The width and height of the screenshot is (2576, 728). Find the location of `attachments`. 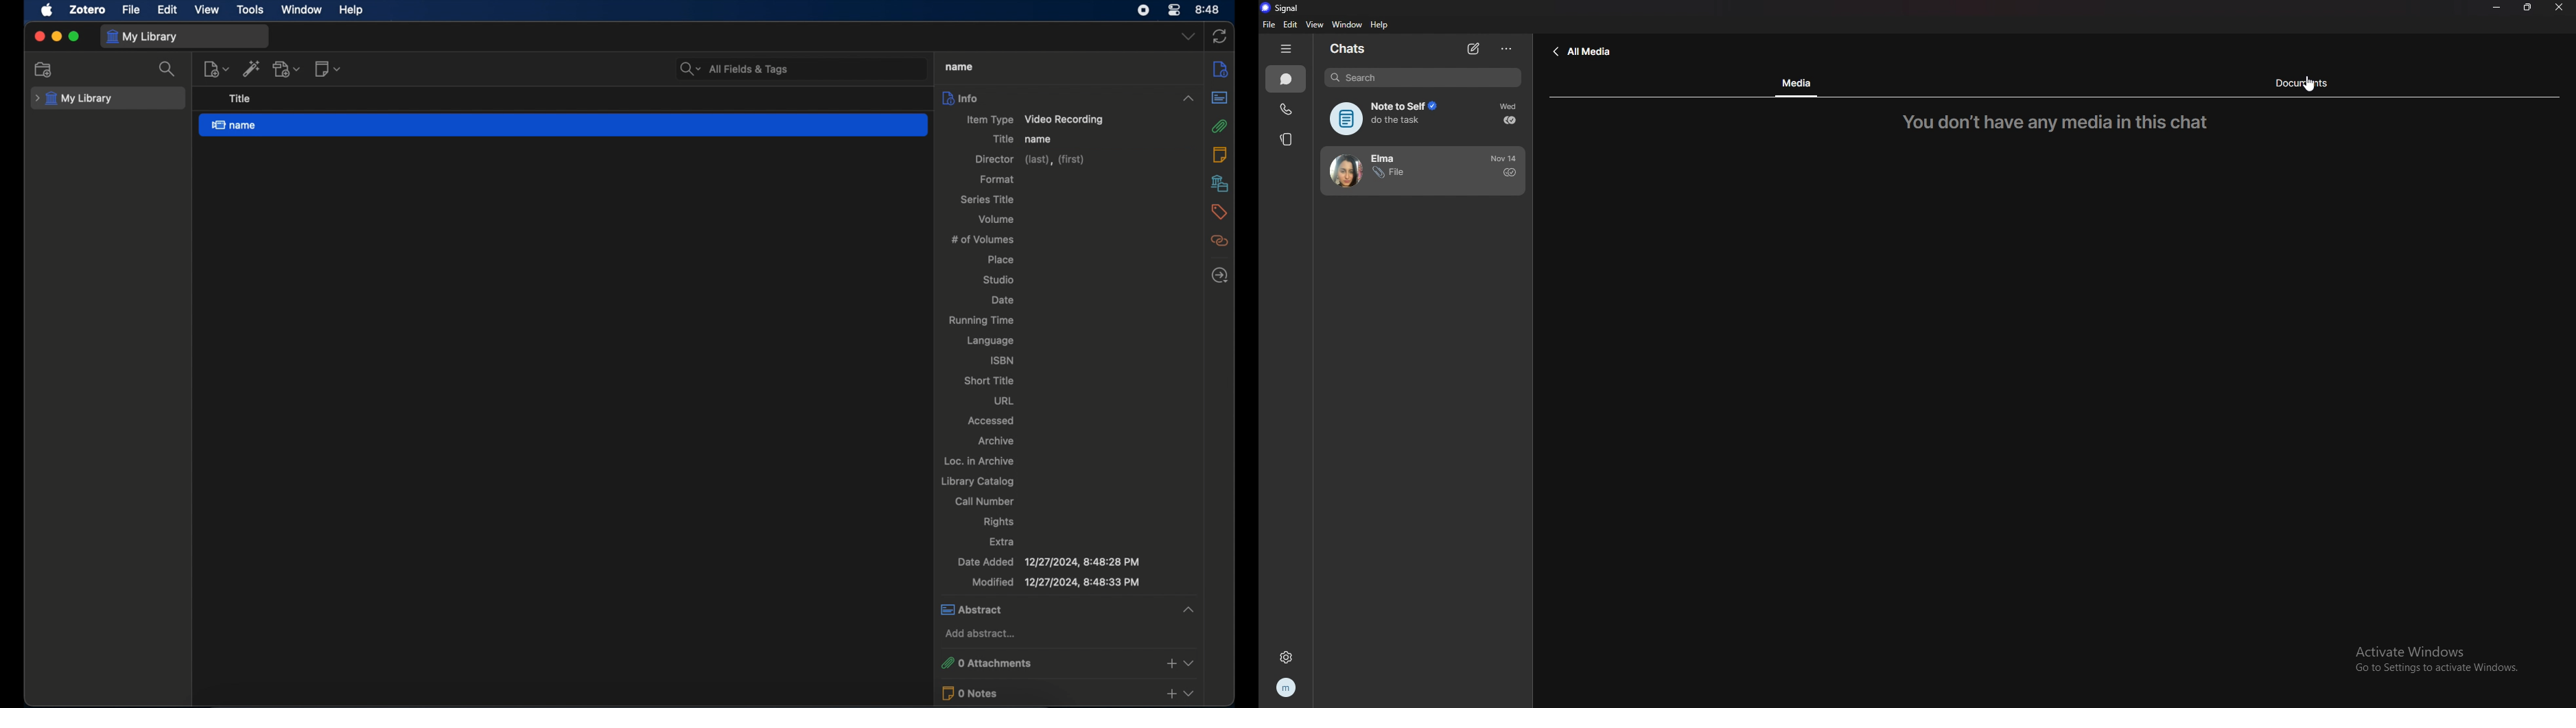

attachments is located at coordinates (1220, 126).